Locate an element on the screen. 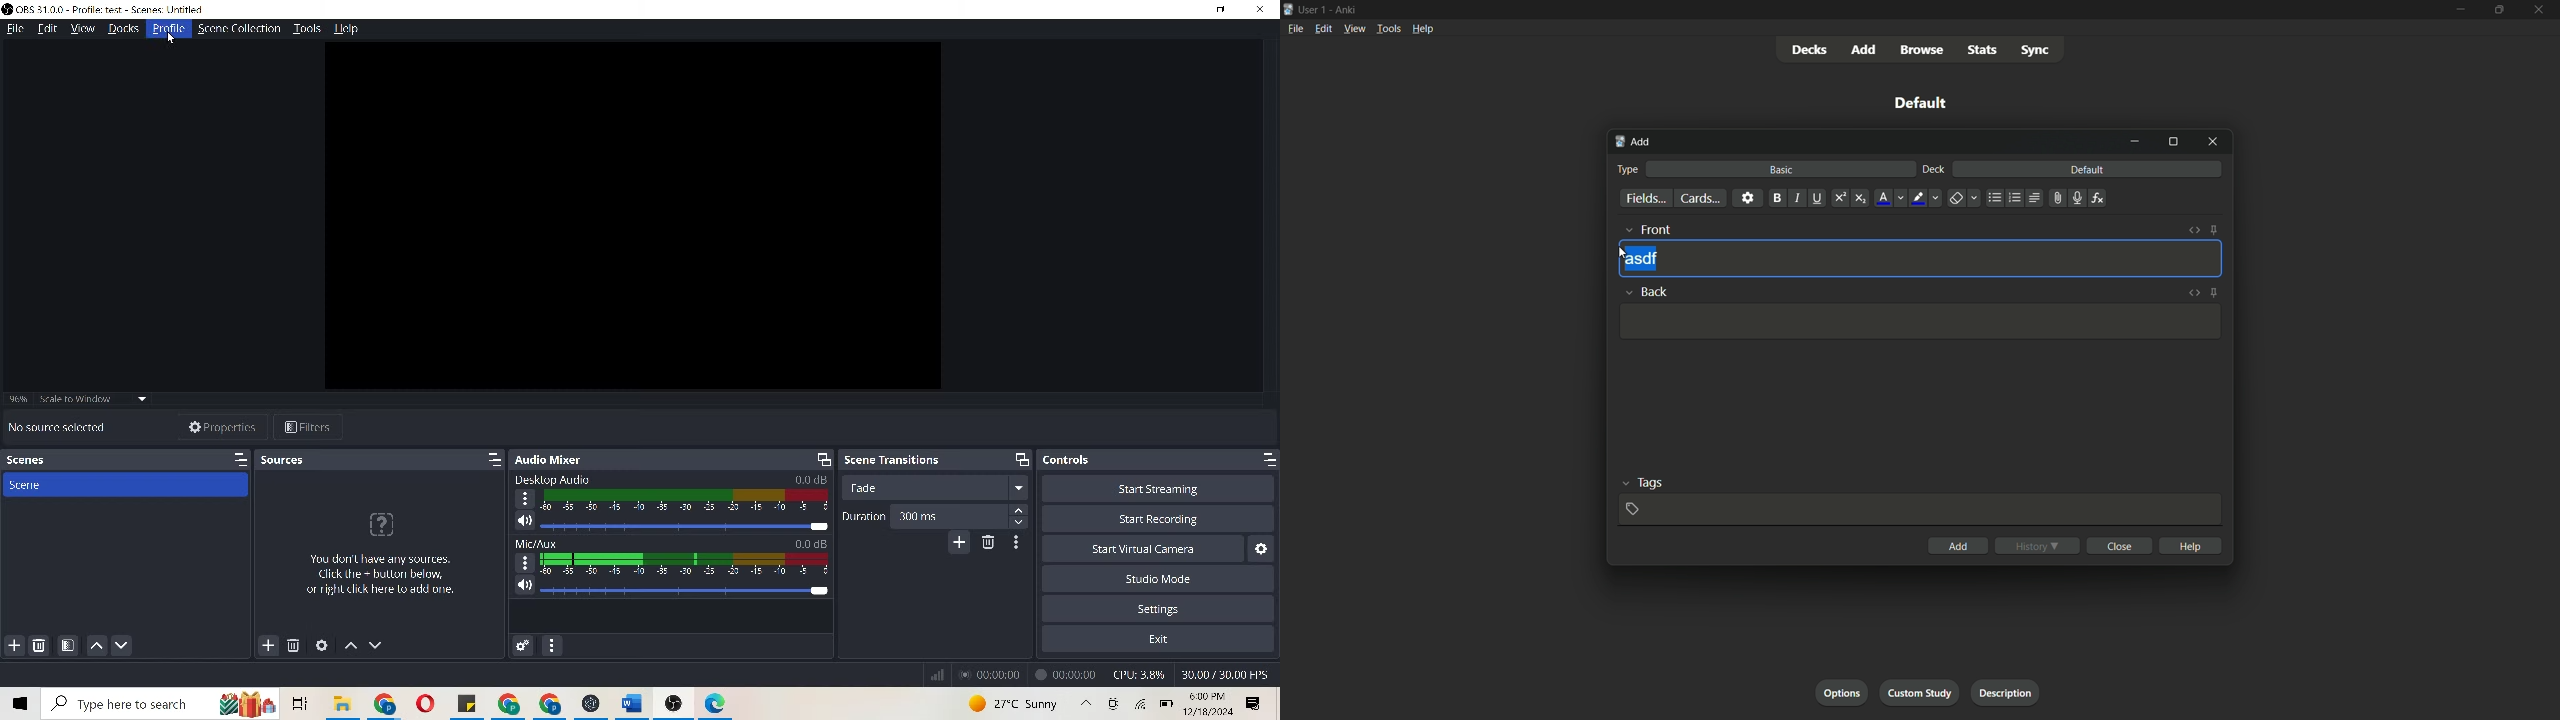 Image resolution: width=2576 pixels, height=728 pixels. Input Template is located at coordinates (1917, 322).